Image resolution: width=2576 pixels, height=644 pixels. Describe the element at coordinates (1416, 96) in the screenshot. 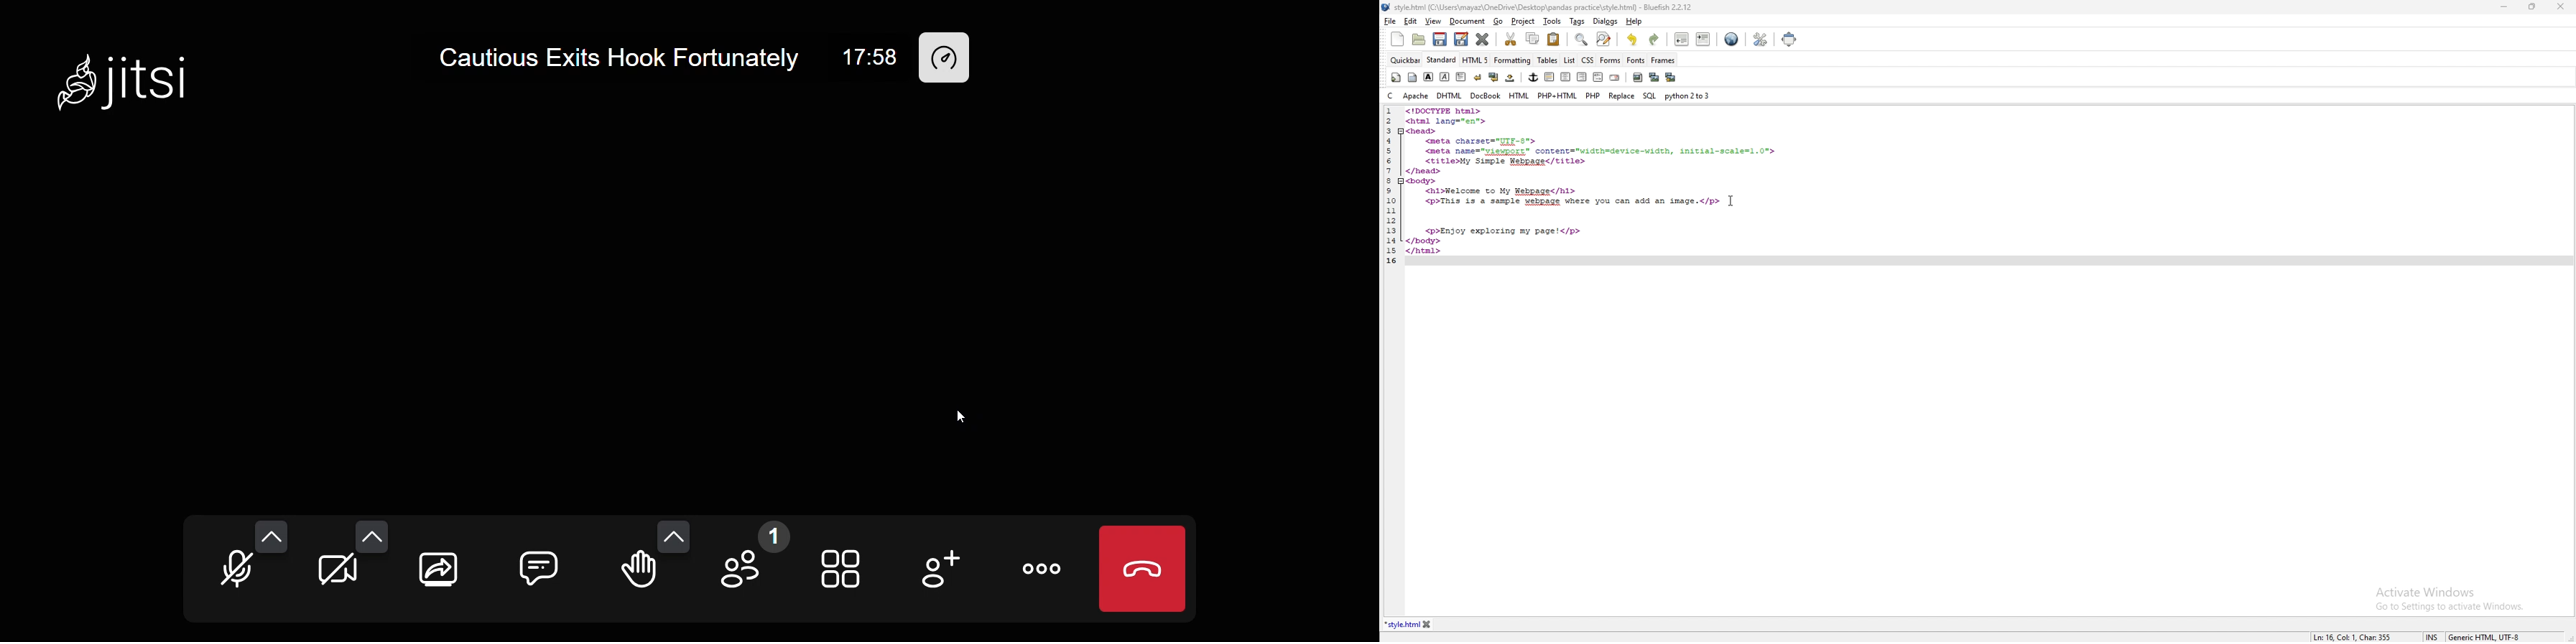

I see `apache` at that location.